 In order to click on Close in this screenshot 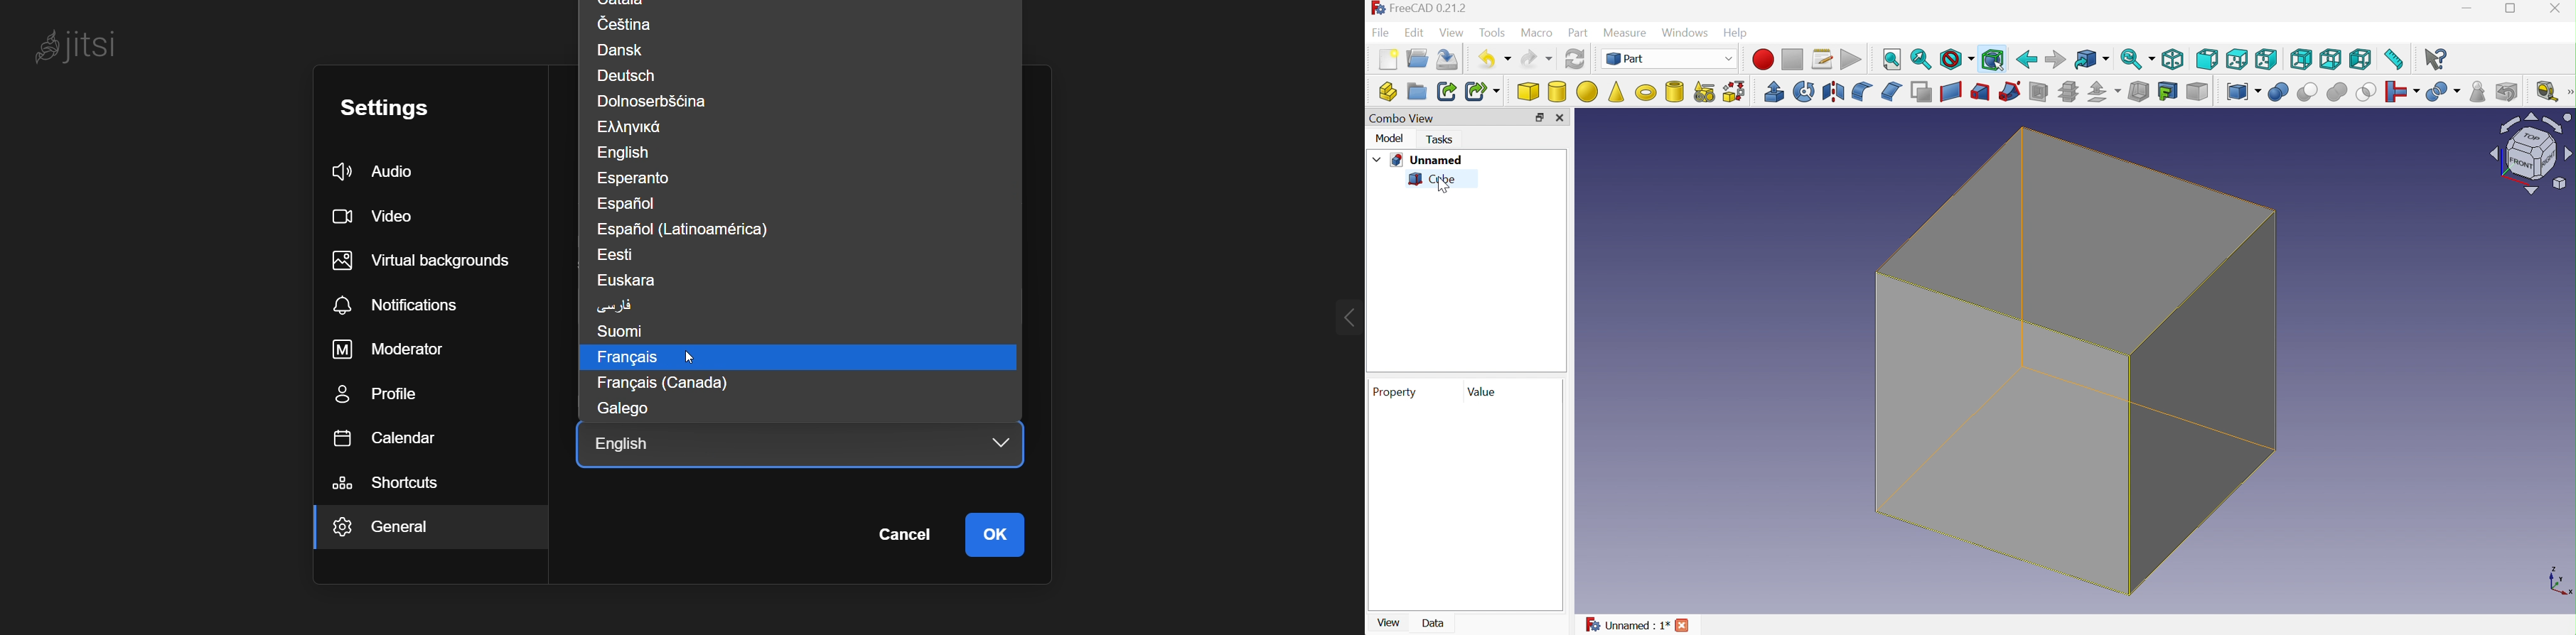, I will do `click(1686, 626)`.